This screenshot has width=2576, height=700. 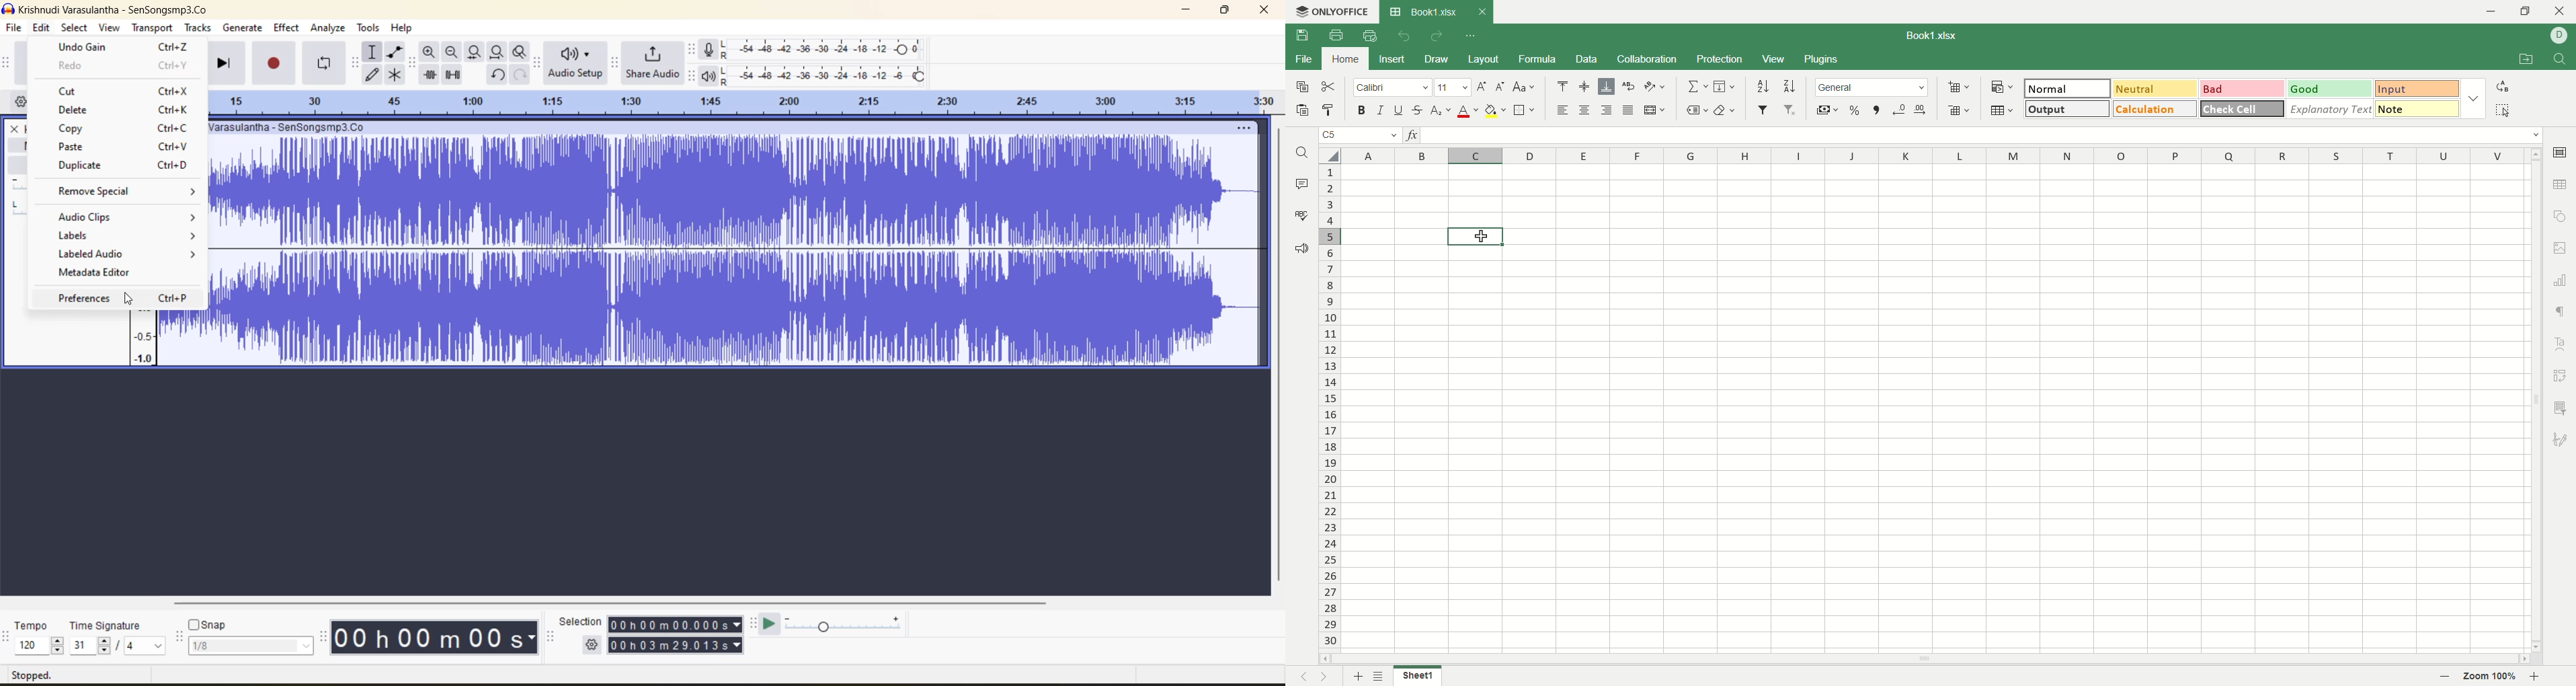 What do you see at coordinates (9, 638) in the screenshot?
I see `tempo toolbar` at bounding box center [9, 638].